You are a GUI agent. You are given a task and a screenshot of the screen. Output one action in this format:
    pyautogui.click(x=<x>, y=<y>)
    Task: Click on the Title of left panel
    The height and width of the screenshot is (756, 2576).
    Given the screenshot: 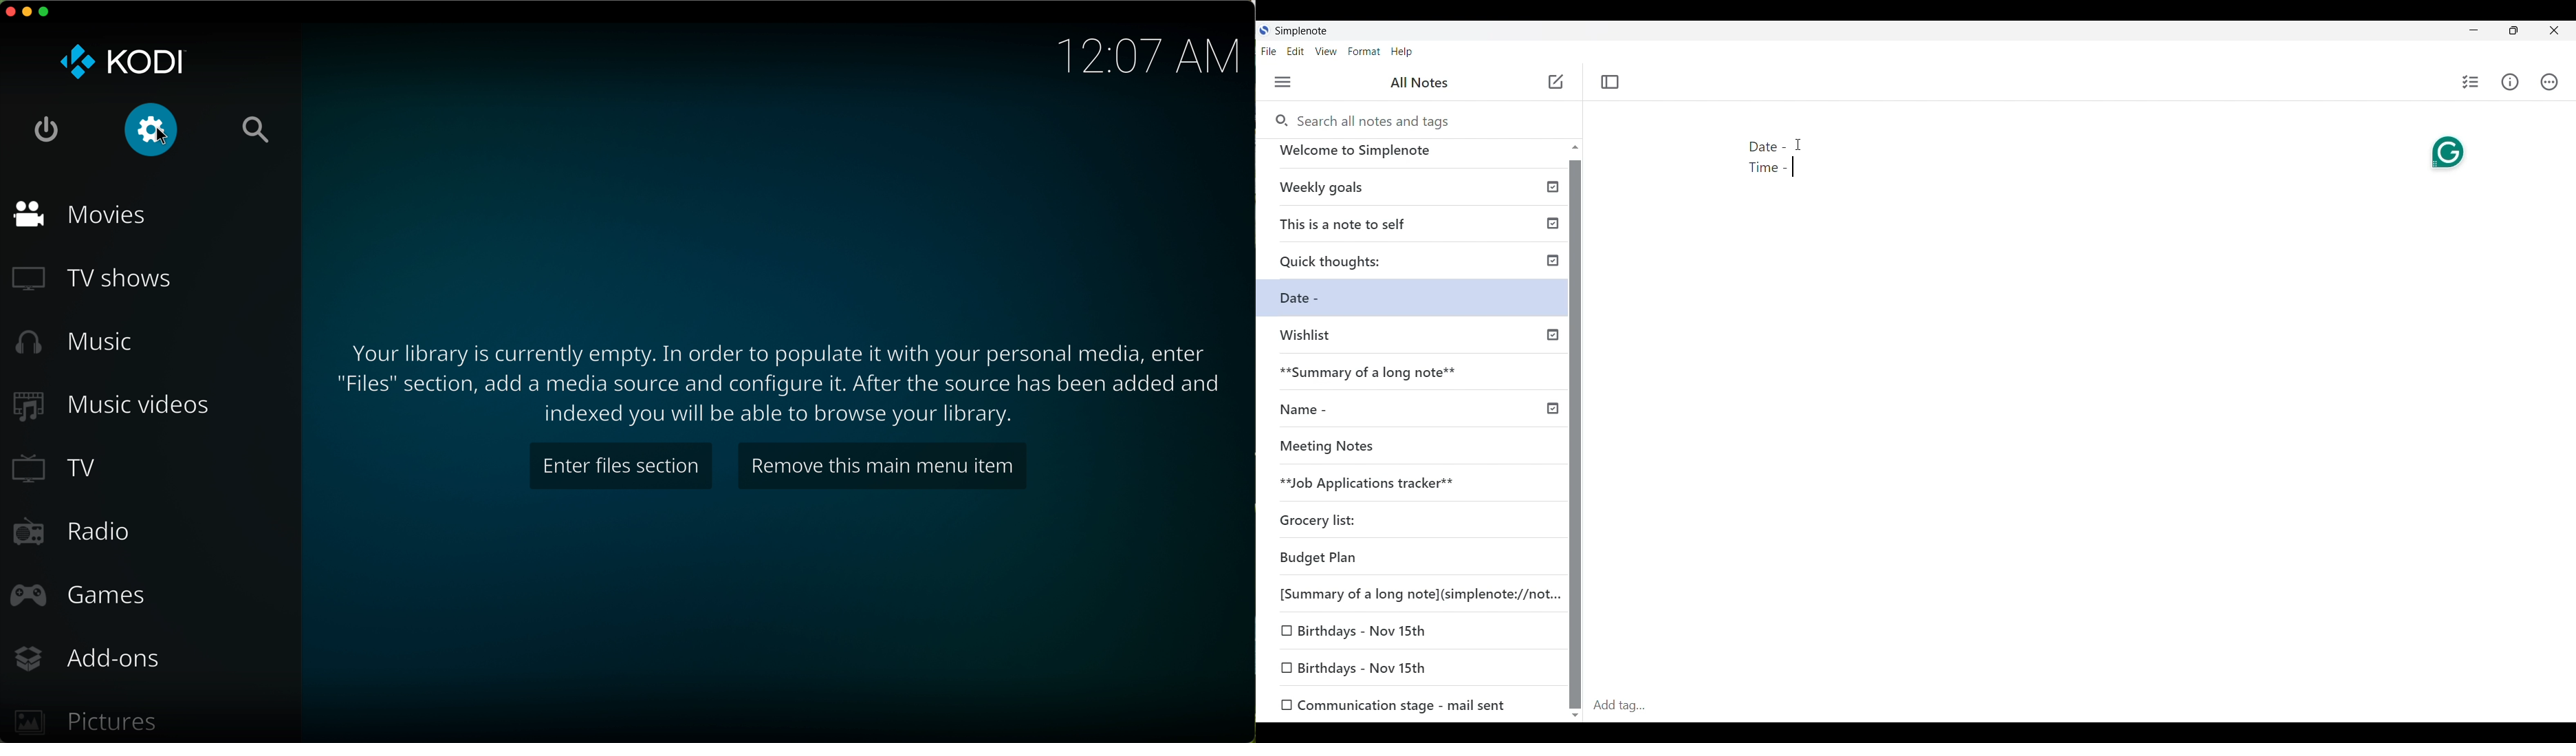 What is the action you would take?
    pyautogui.click(x=1420, y=83)
    